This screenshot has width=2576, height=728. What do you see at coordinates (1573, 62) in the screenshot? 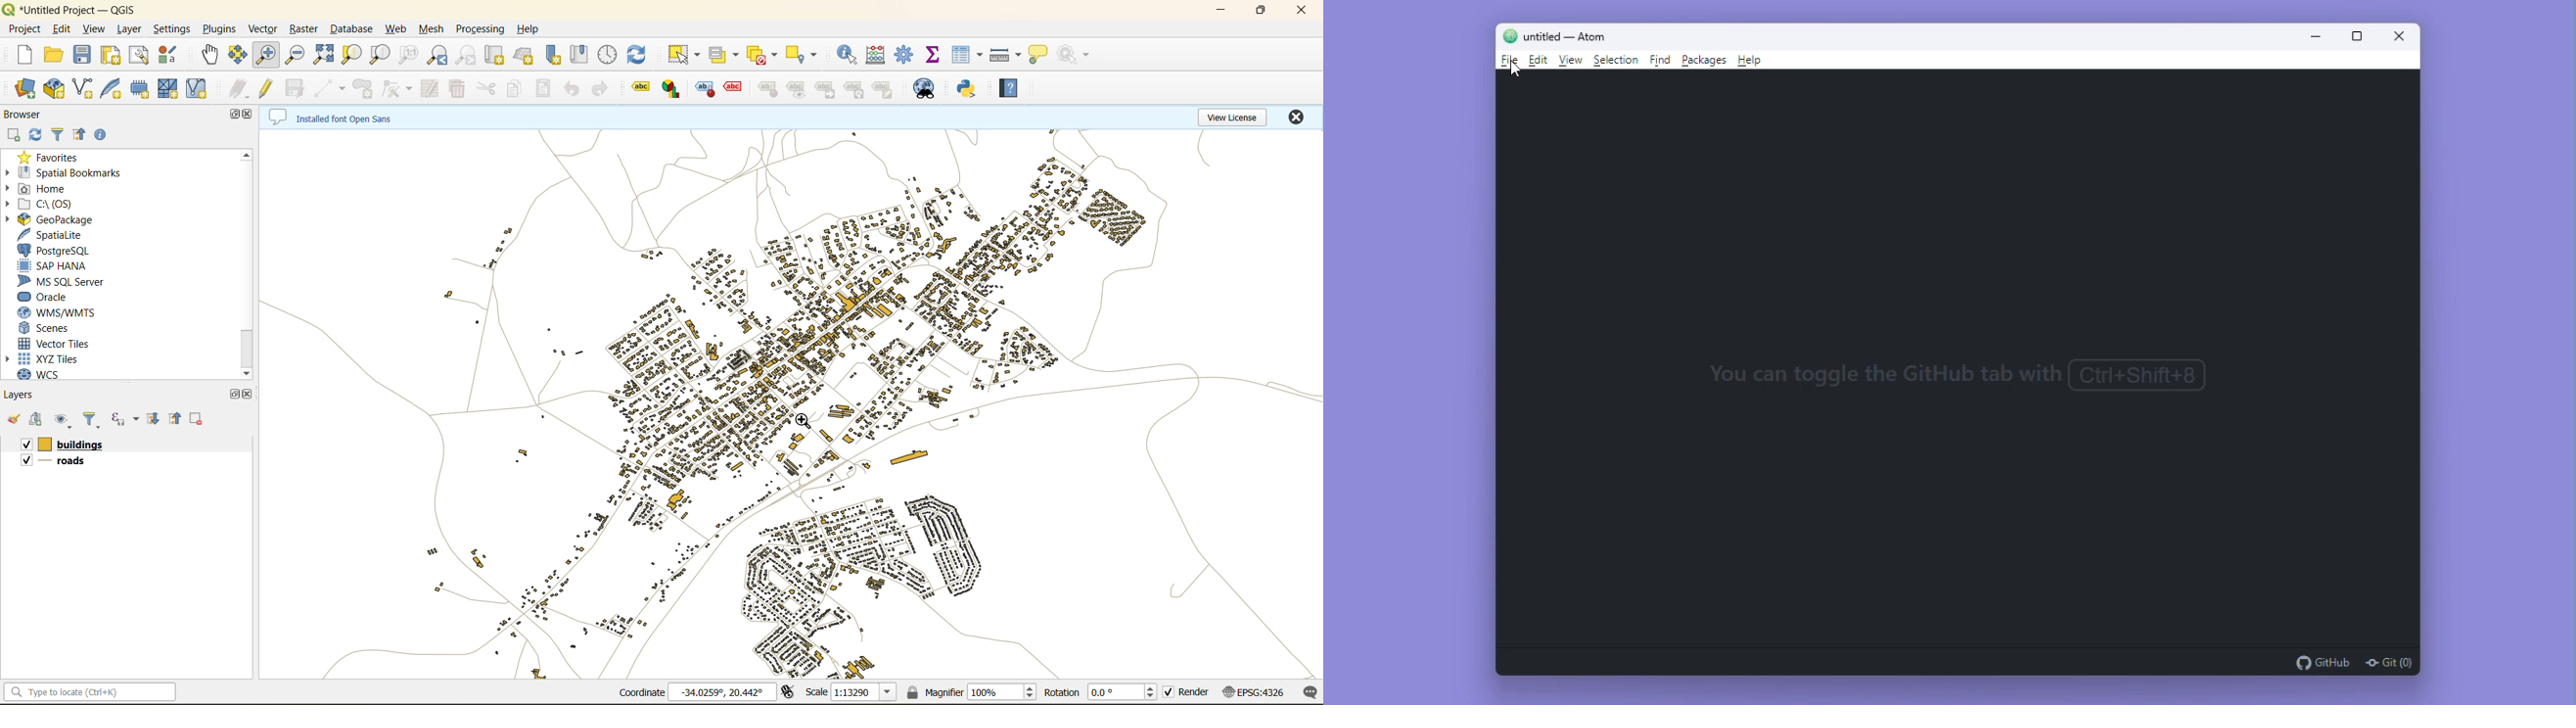
I see `View` at bounding box center [1573, 62].